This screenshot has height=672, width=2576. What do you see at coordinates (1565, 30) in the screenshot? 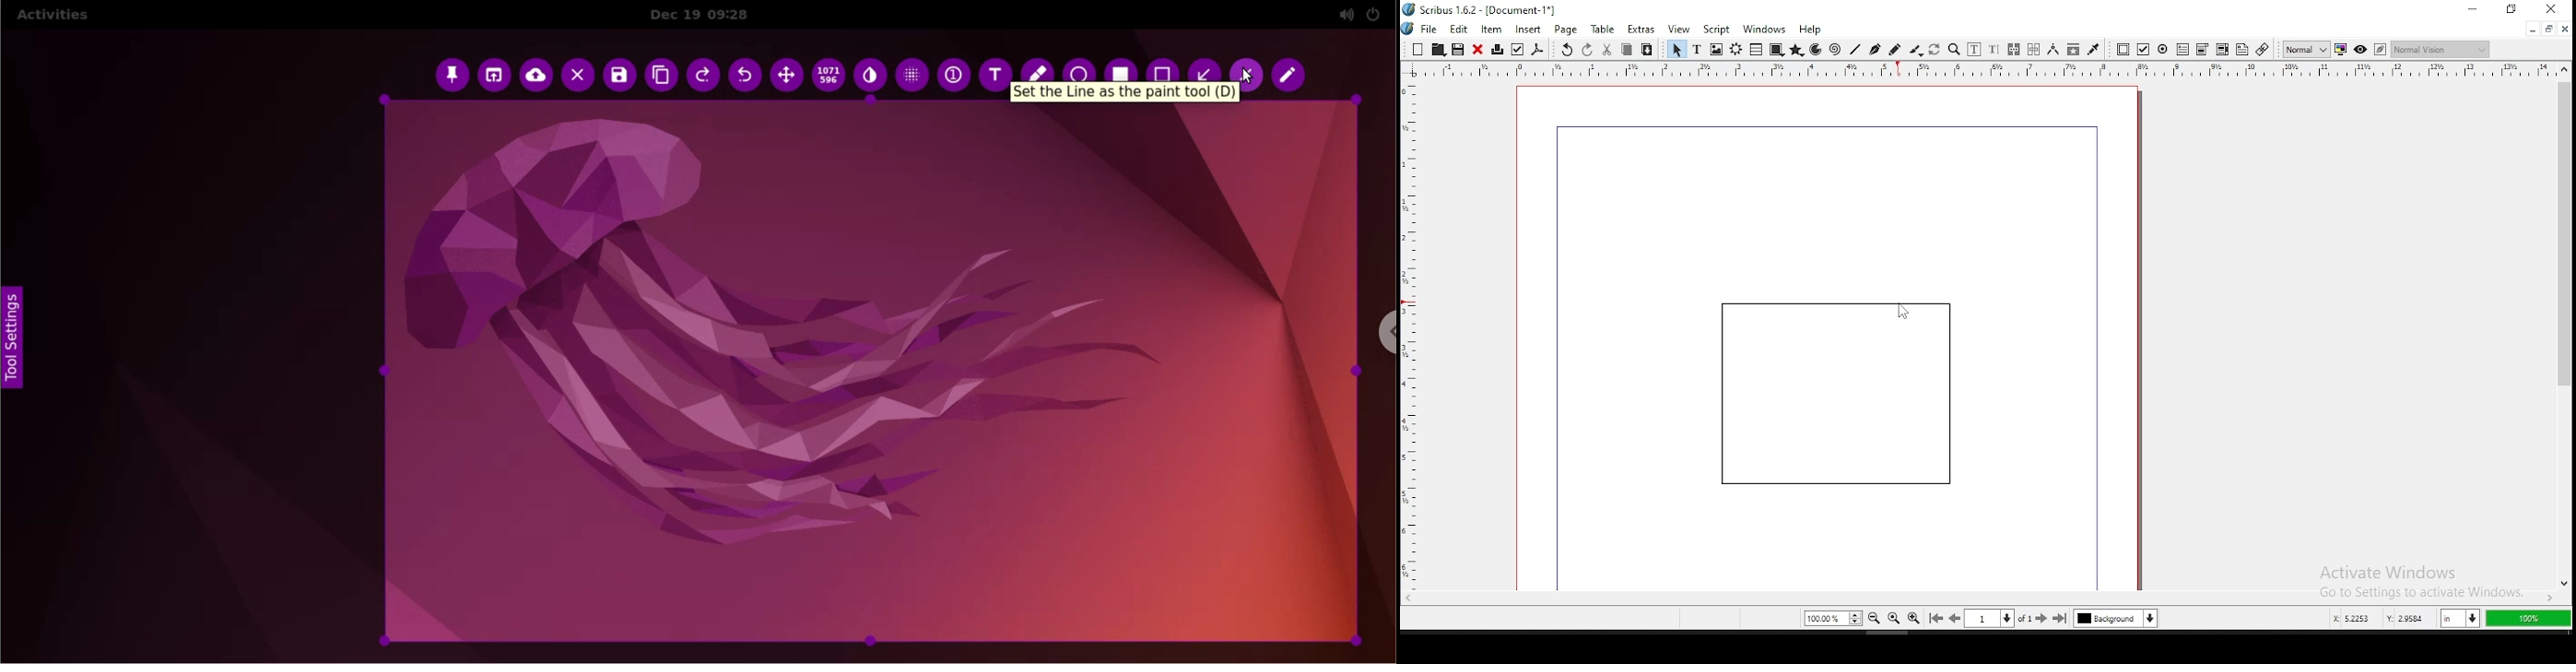
I see `page` at bounding box center [1565, 30].